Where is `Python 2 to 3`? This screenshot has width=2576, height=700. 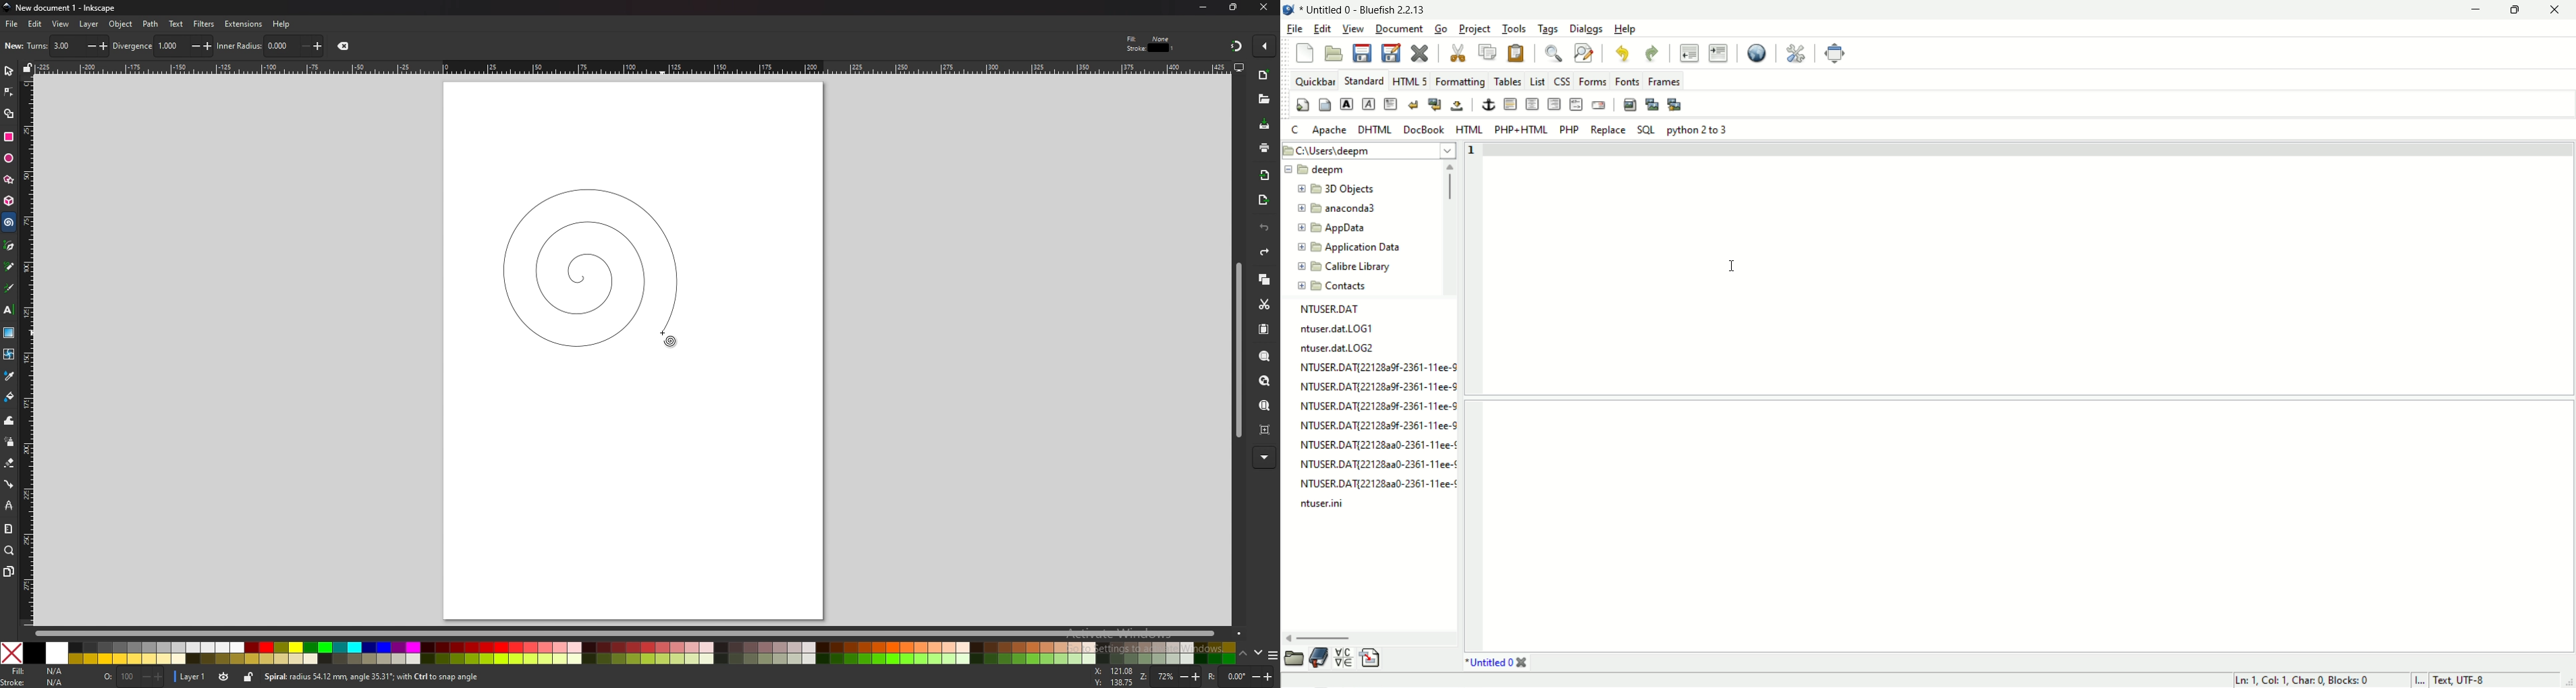 Python 2 to 3 is located at coordinates (1698, 130).